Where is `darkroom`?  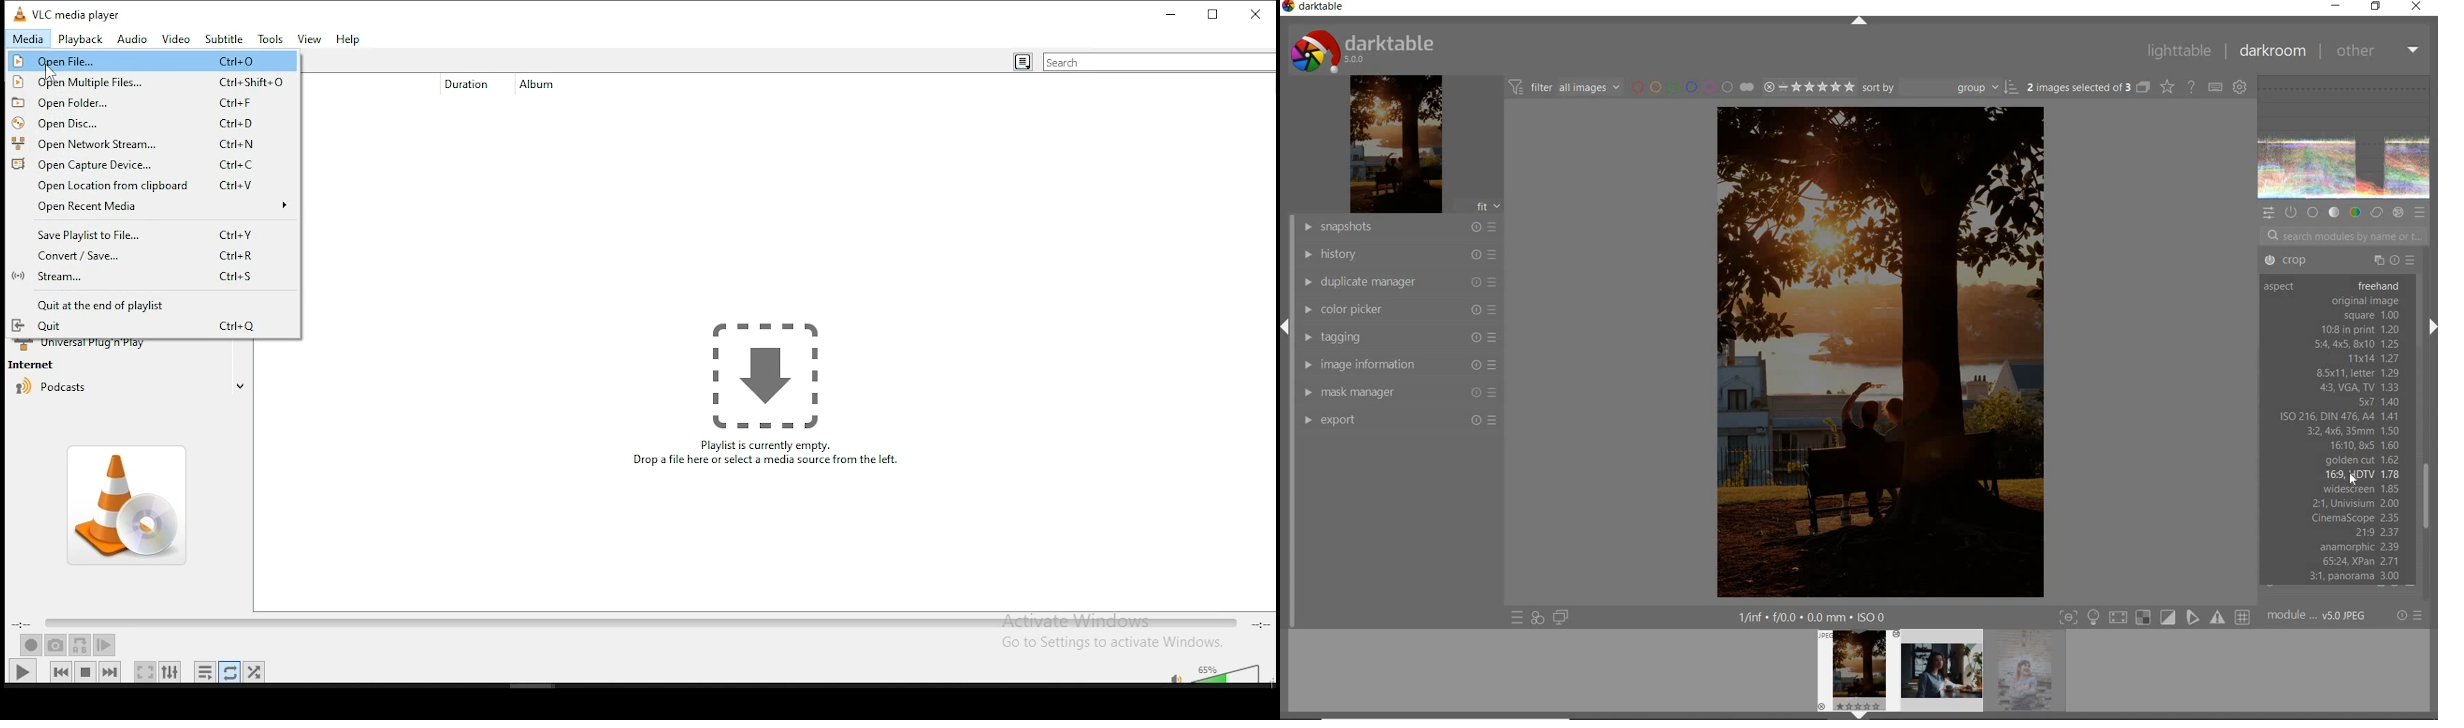 darkroom is located at coordinates (2273, 52).